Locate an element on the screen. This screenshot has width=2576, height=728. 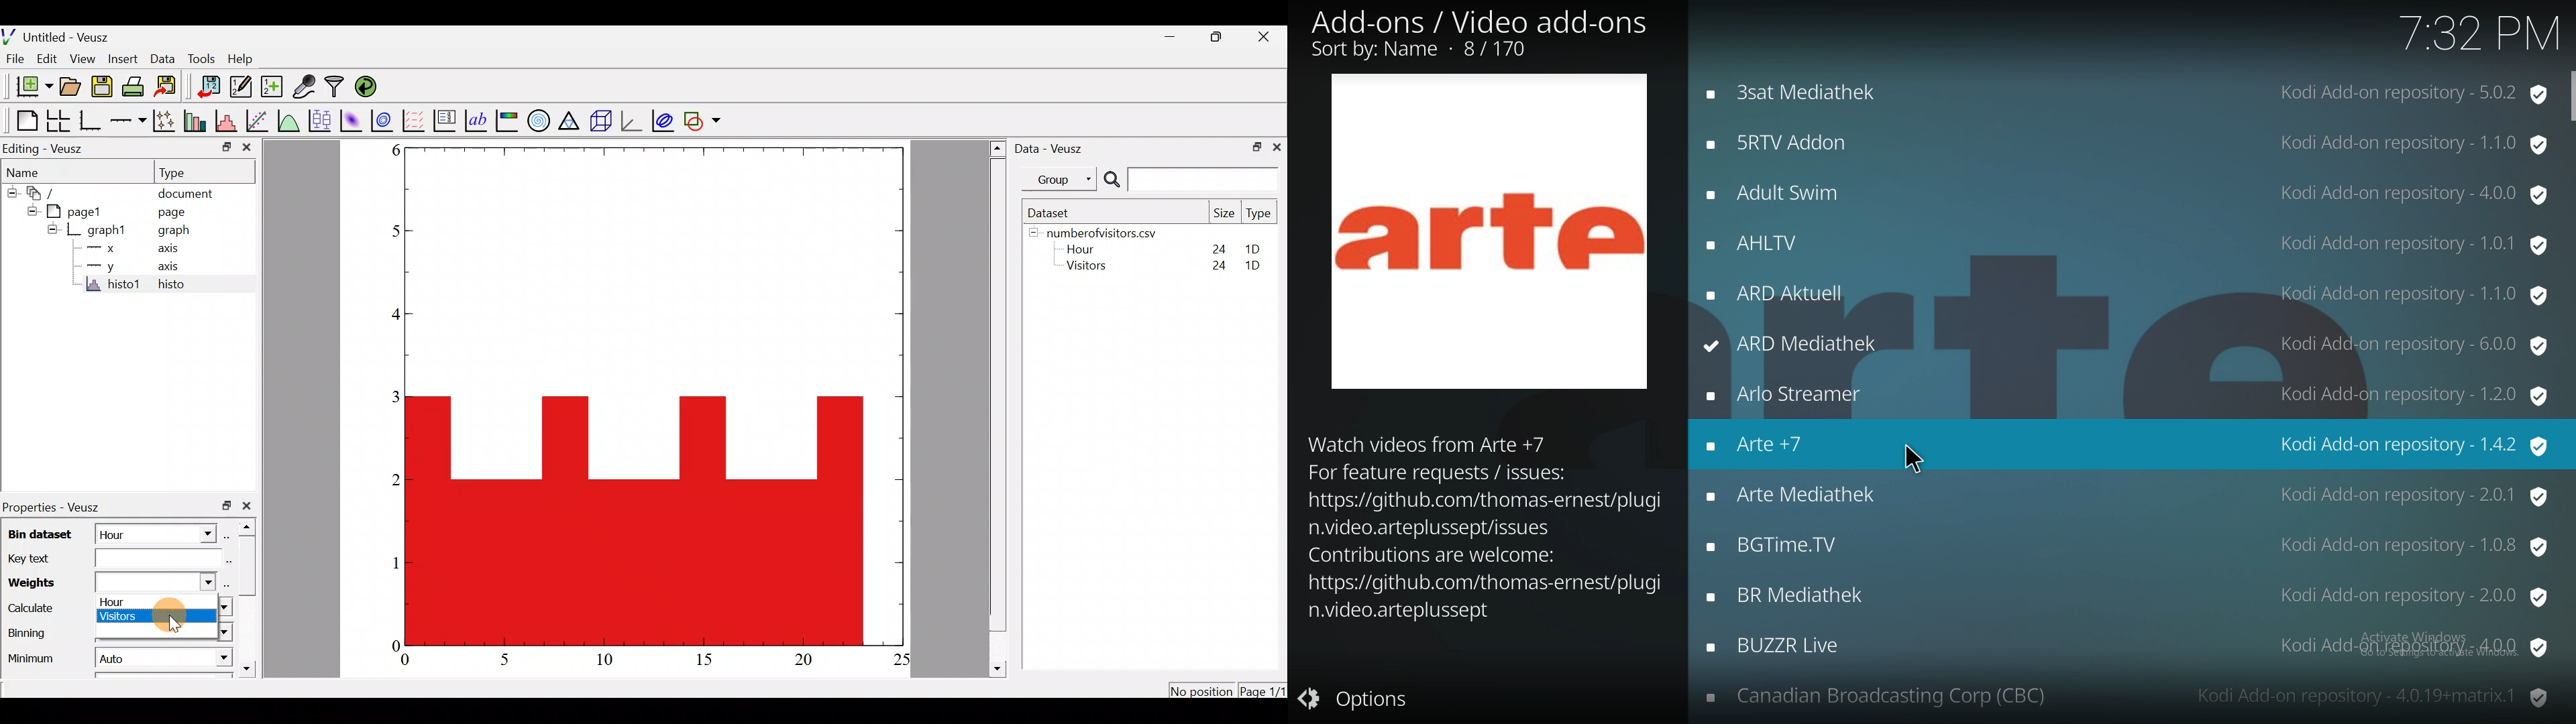
No position is located at coordinates (1202, 689).